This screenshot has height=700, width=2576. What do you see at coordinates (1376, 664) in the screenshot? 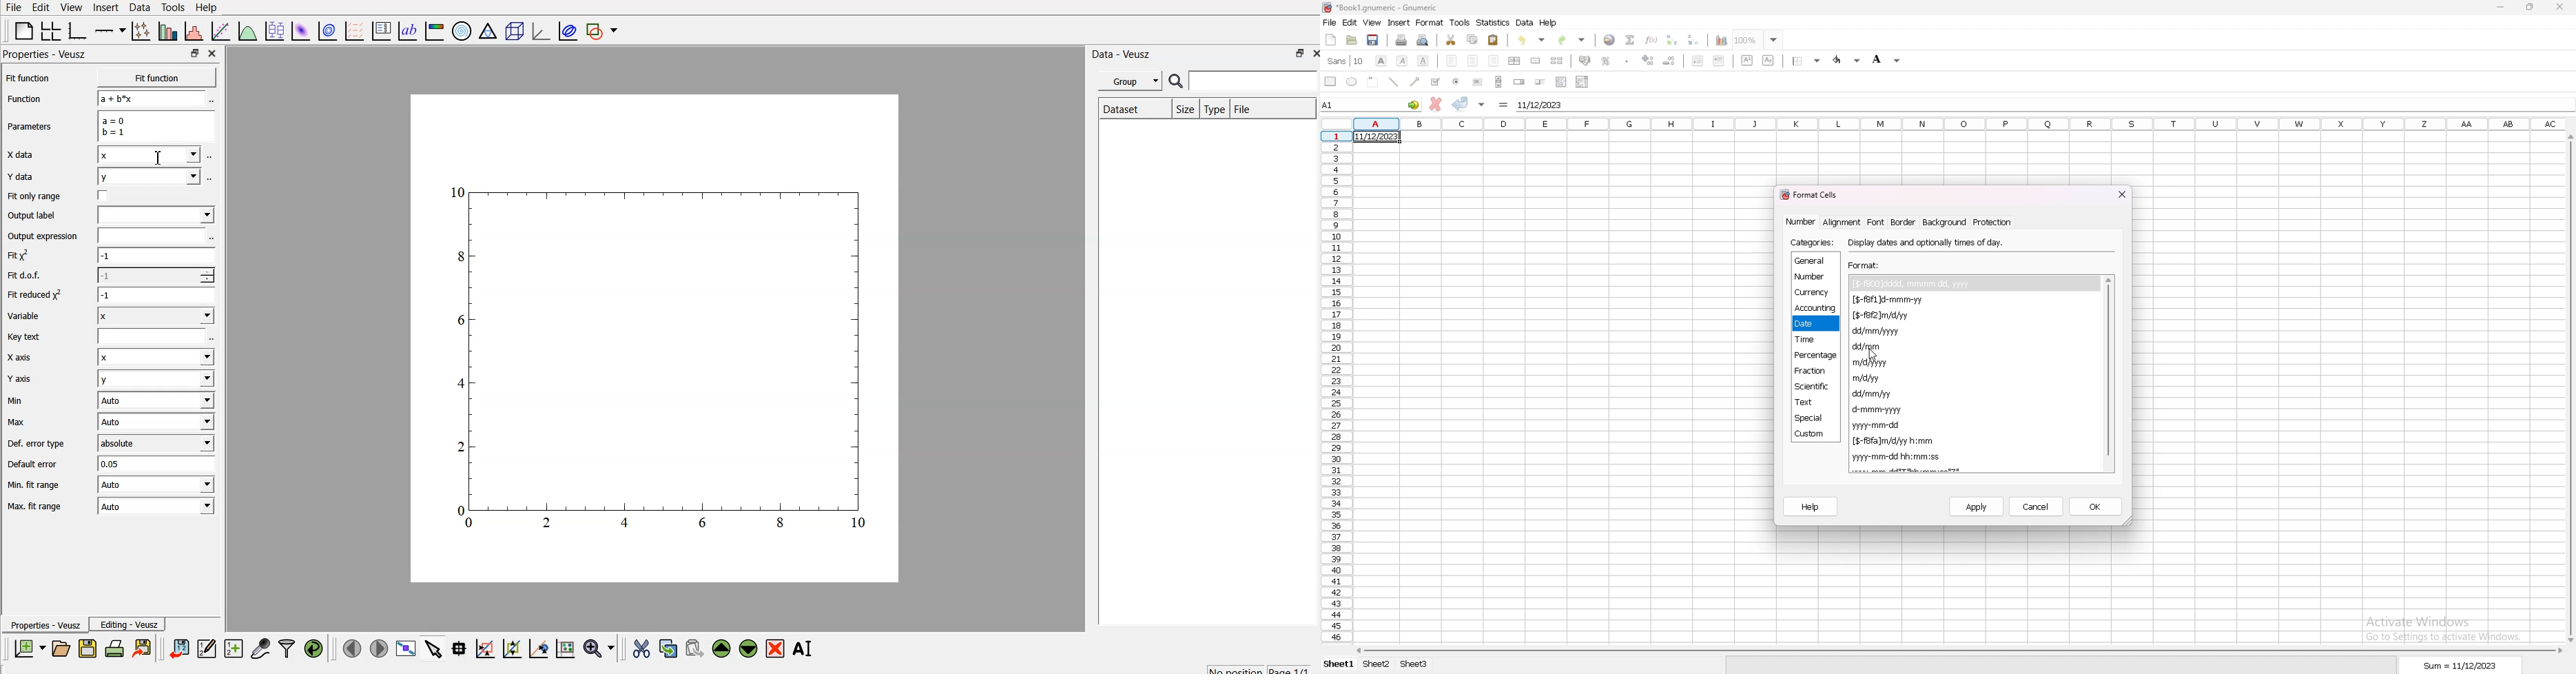
I see `sheet 2` at bounding box center [1376, 664].